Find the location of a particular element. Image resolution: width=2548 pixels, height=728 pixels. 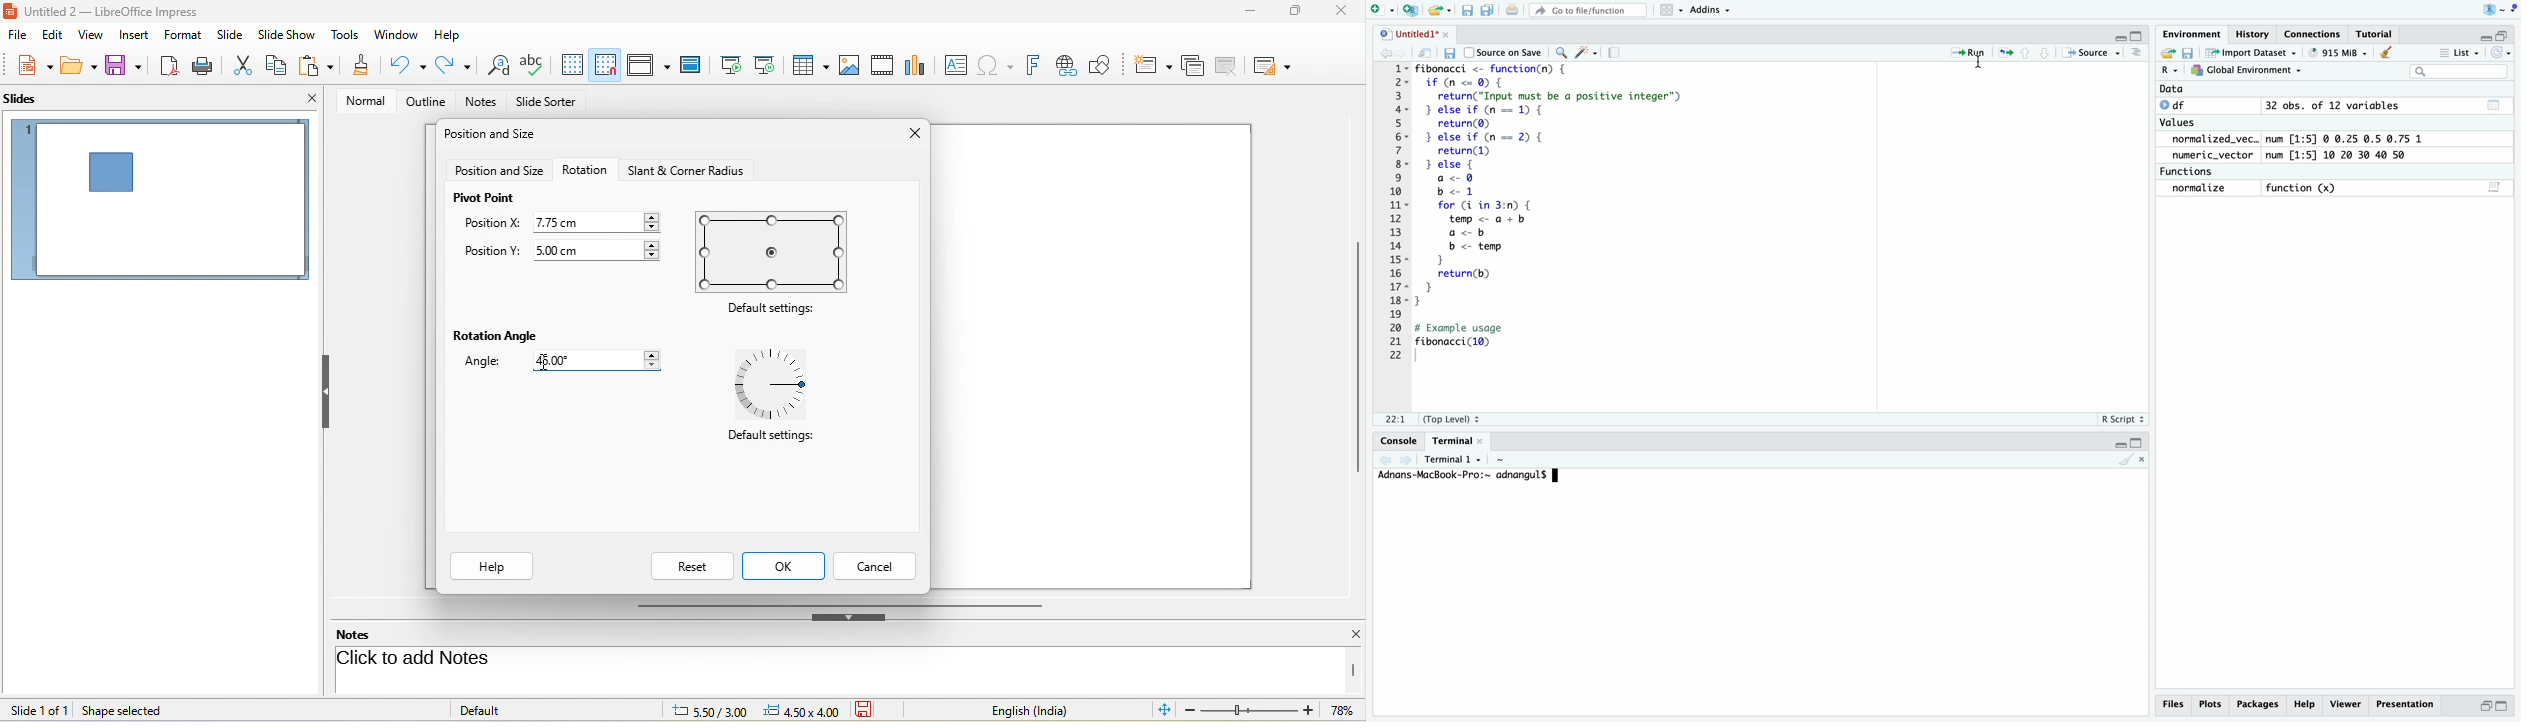

if else loop  is located at coordinates (1563, 137).